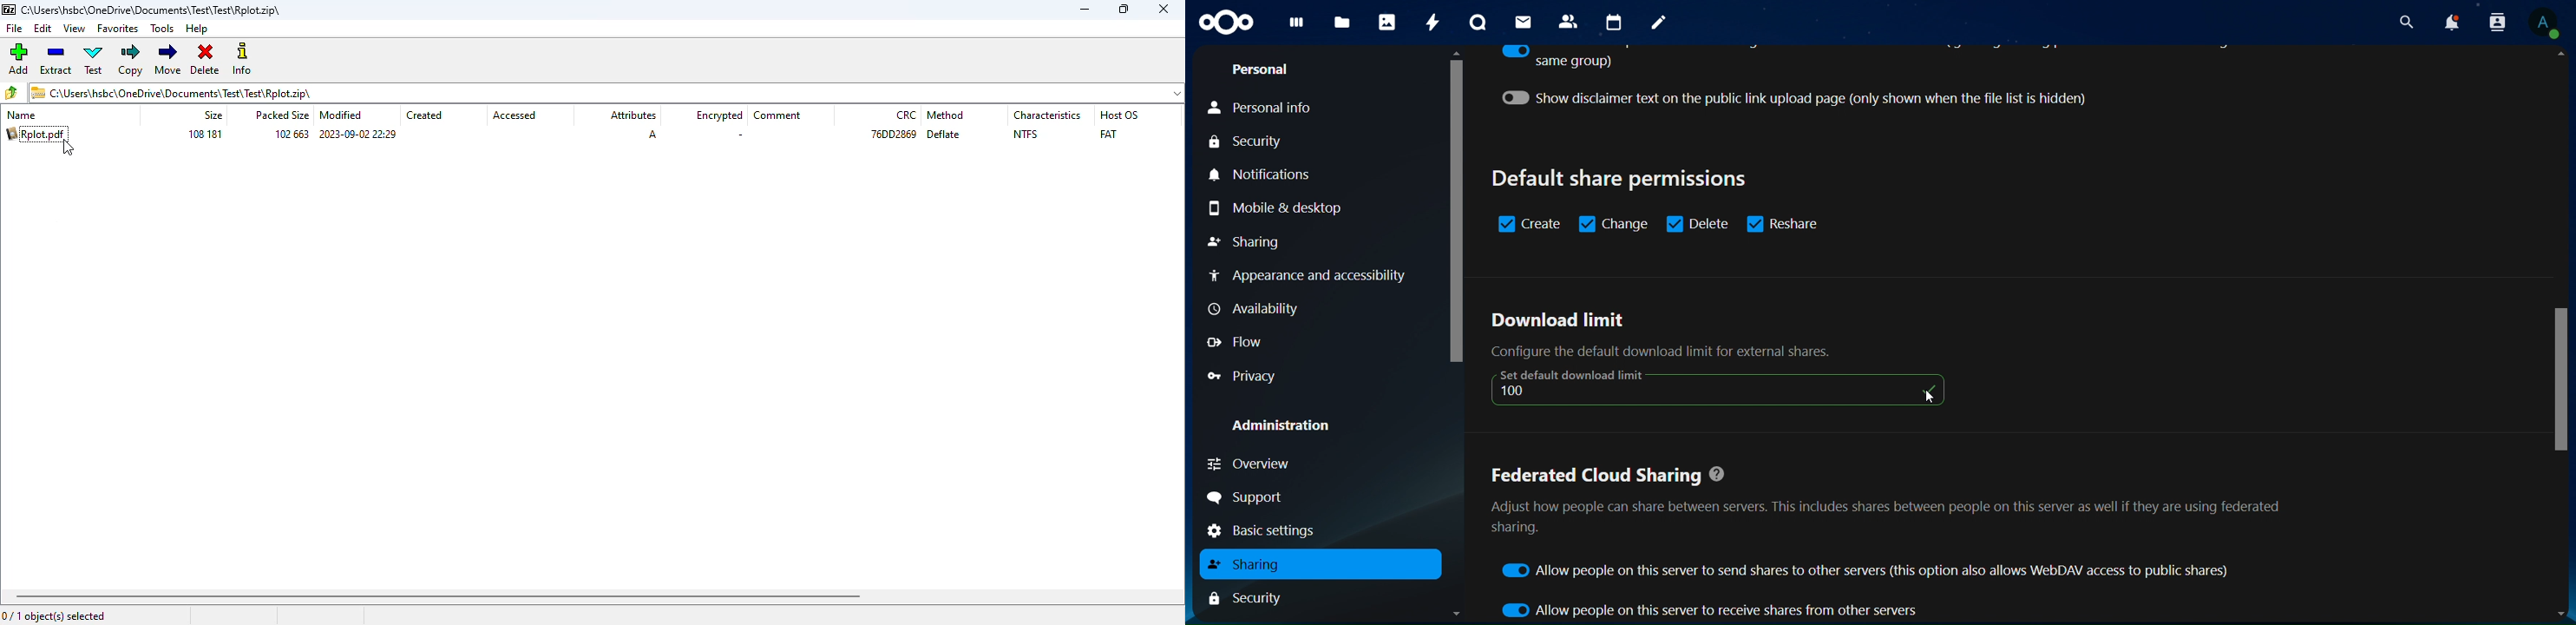 This screenshot has height=644, width=2576. What do you see at coordinates (1698, 223) in the screenshot?
I see `delete` at bounding box center [1698, 223].